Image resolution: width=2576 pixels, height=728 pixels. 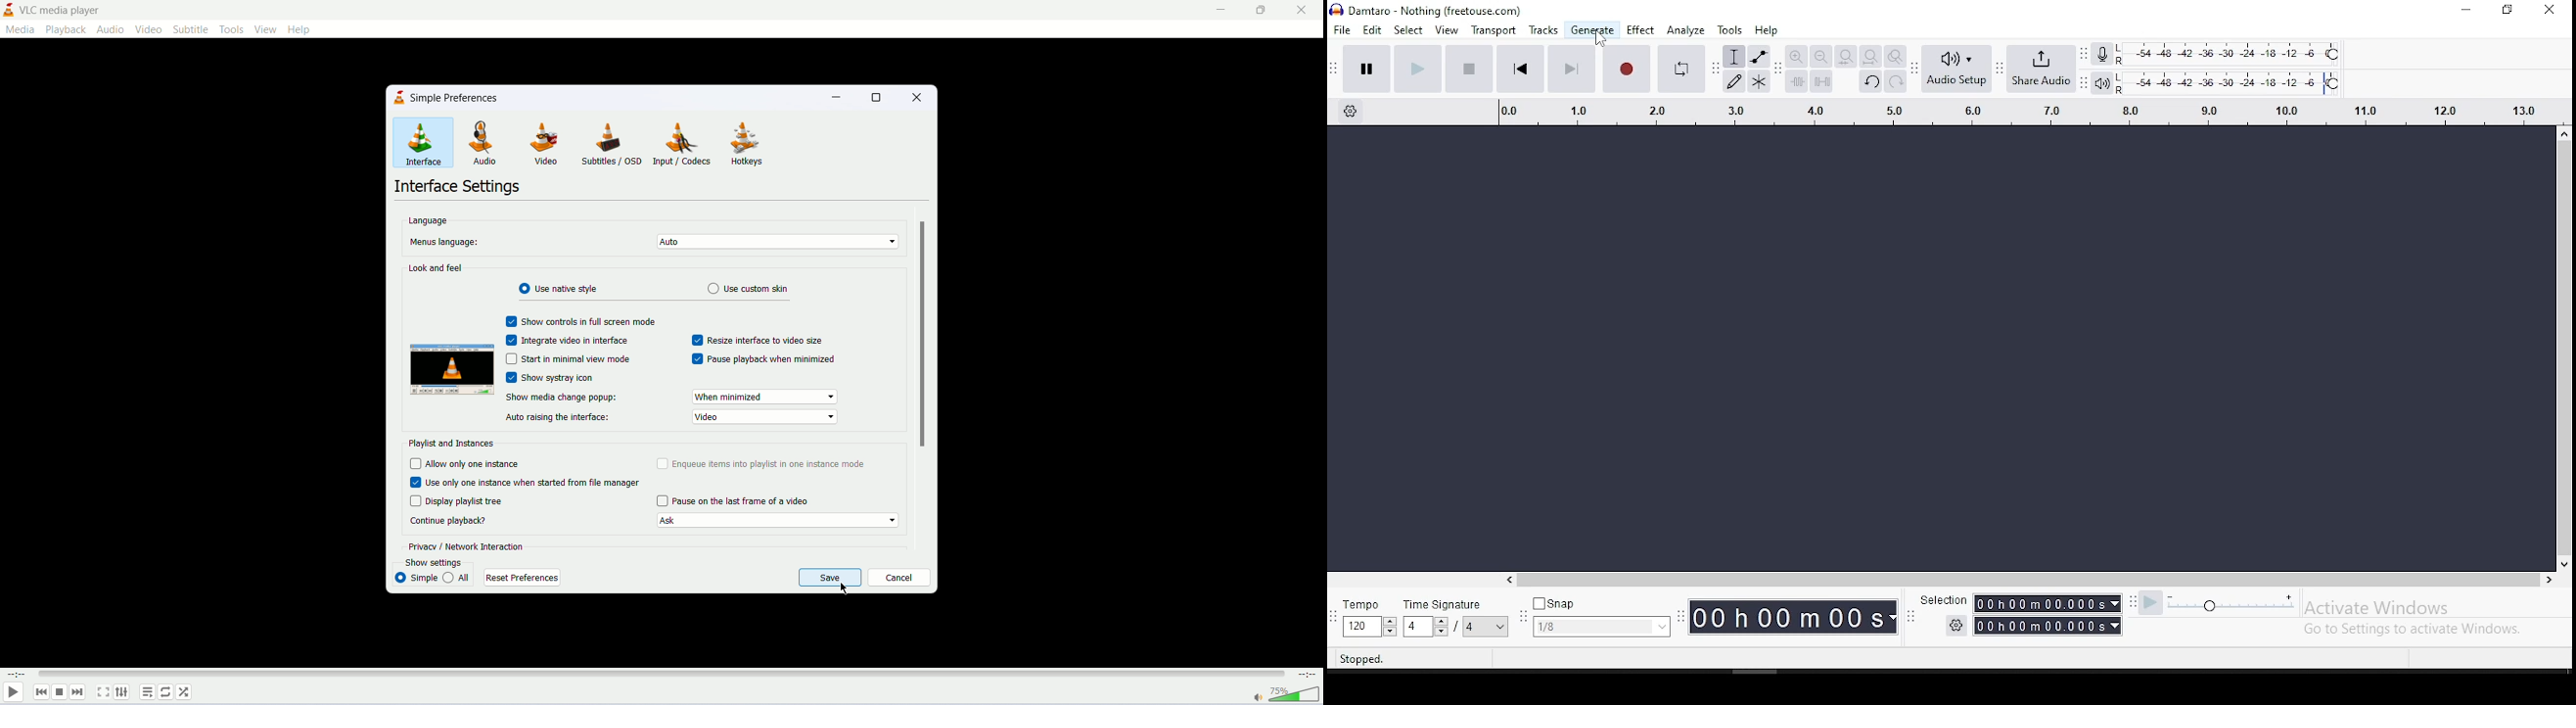 I want to click on enqueue items into playlist in one instance, so click(x=772, y=465).